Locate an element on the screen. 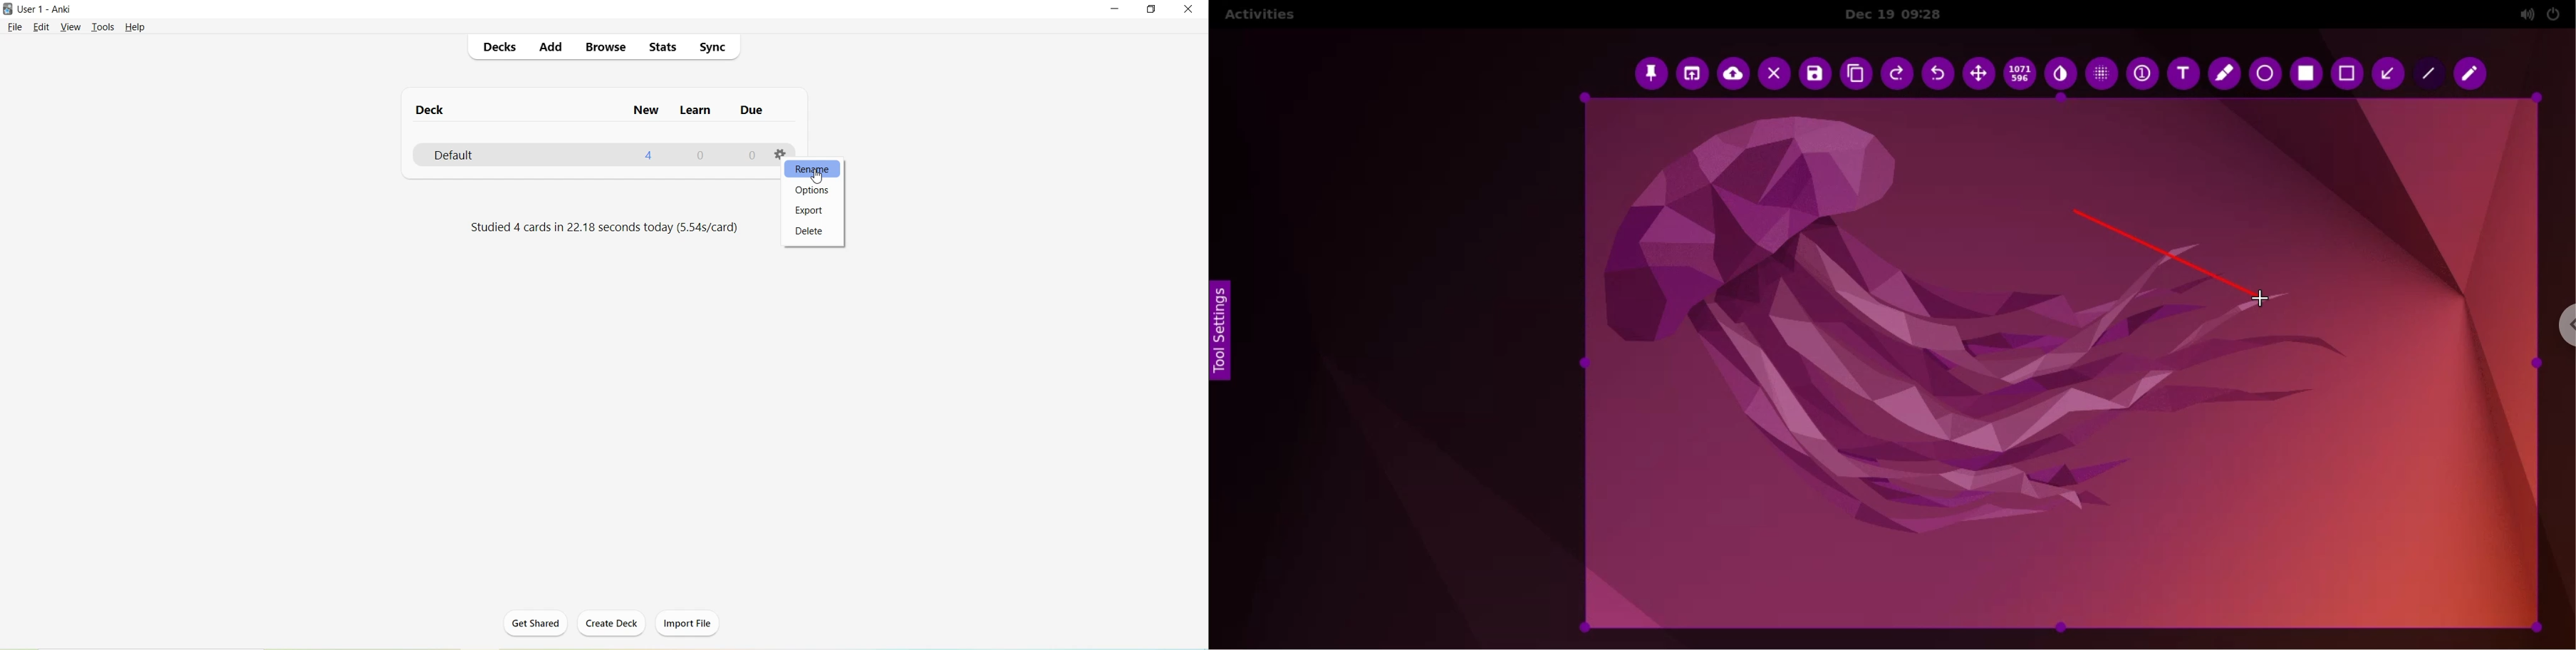 The height and width of the screenshot is (672, 2576). Learn is located at coordinates (693, 111).